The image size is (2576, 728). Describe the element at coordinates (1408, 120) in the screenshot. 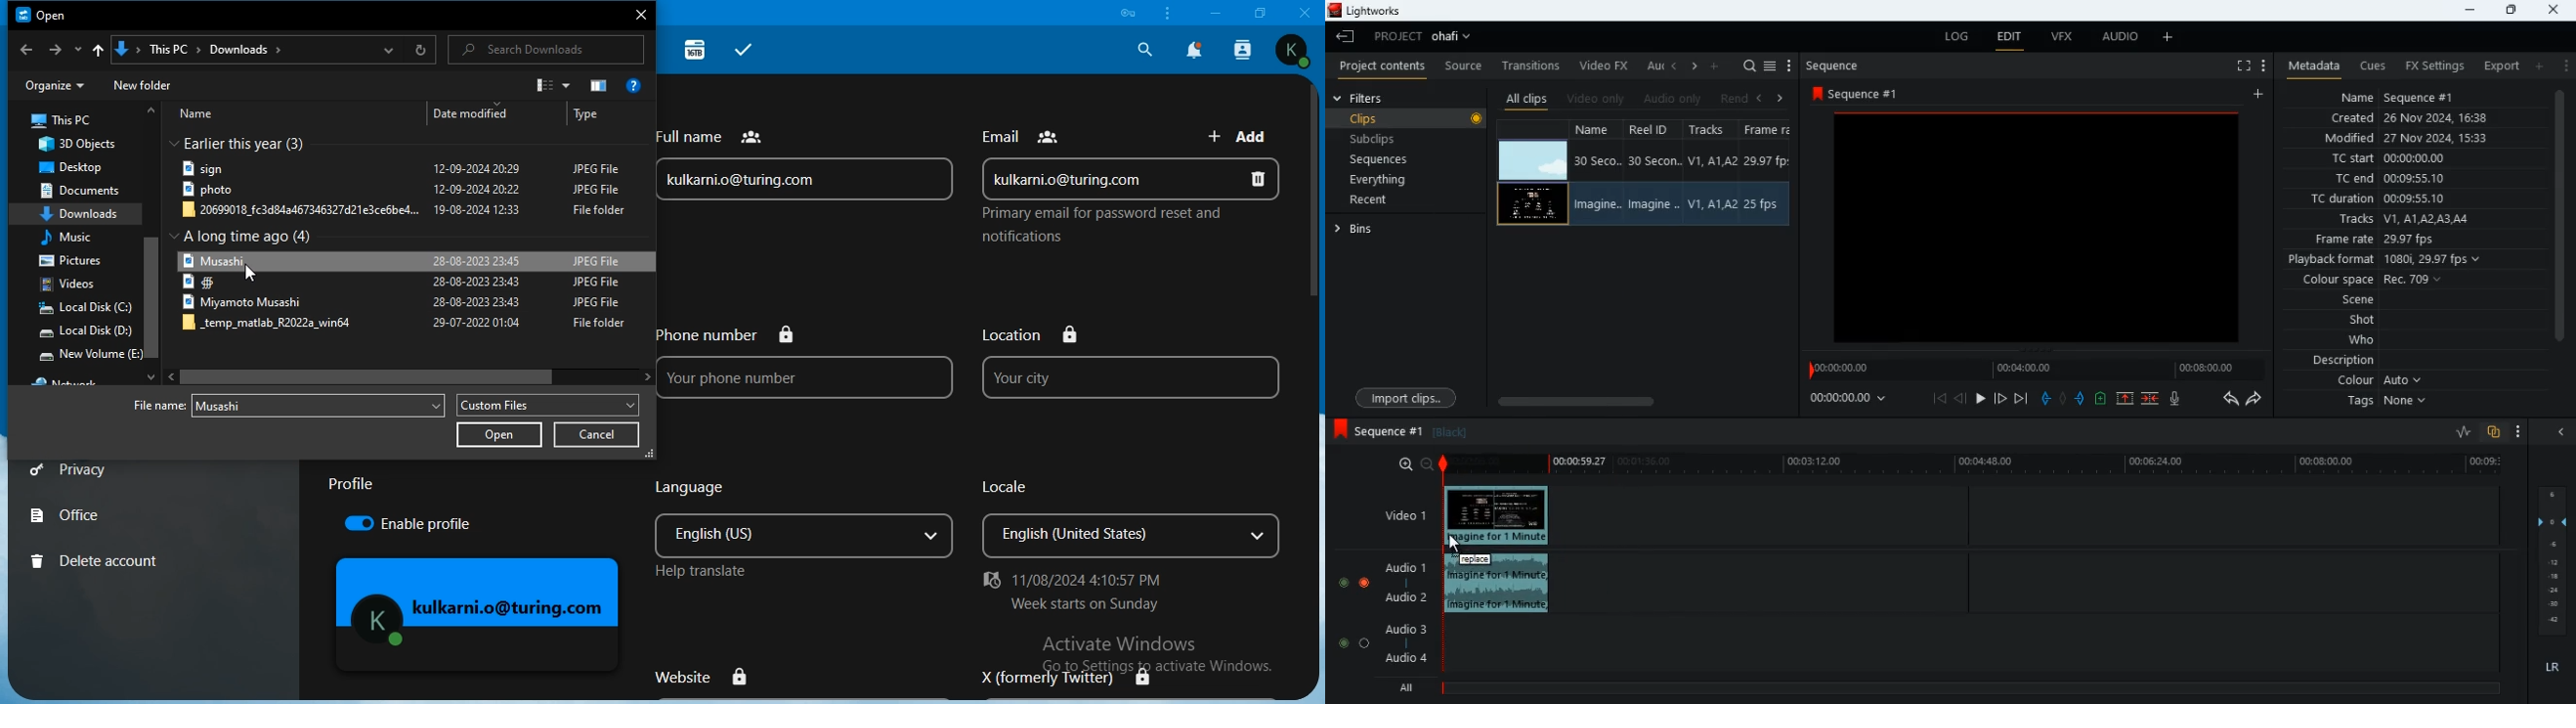

I see `clips` at that location.